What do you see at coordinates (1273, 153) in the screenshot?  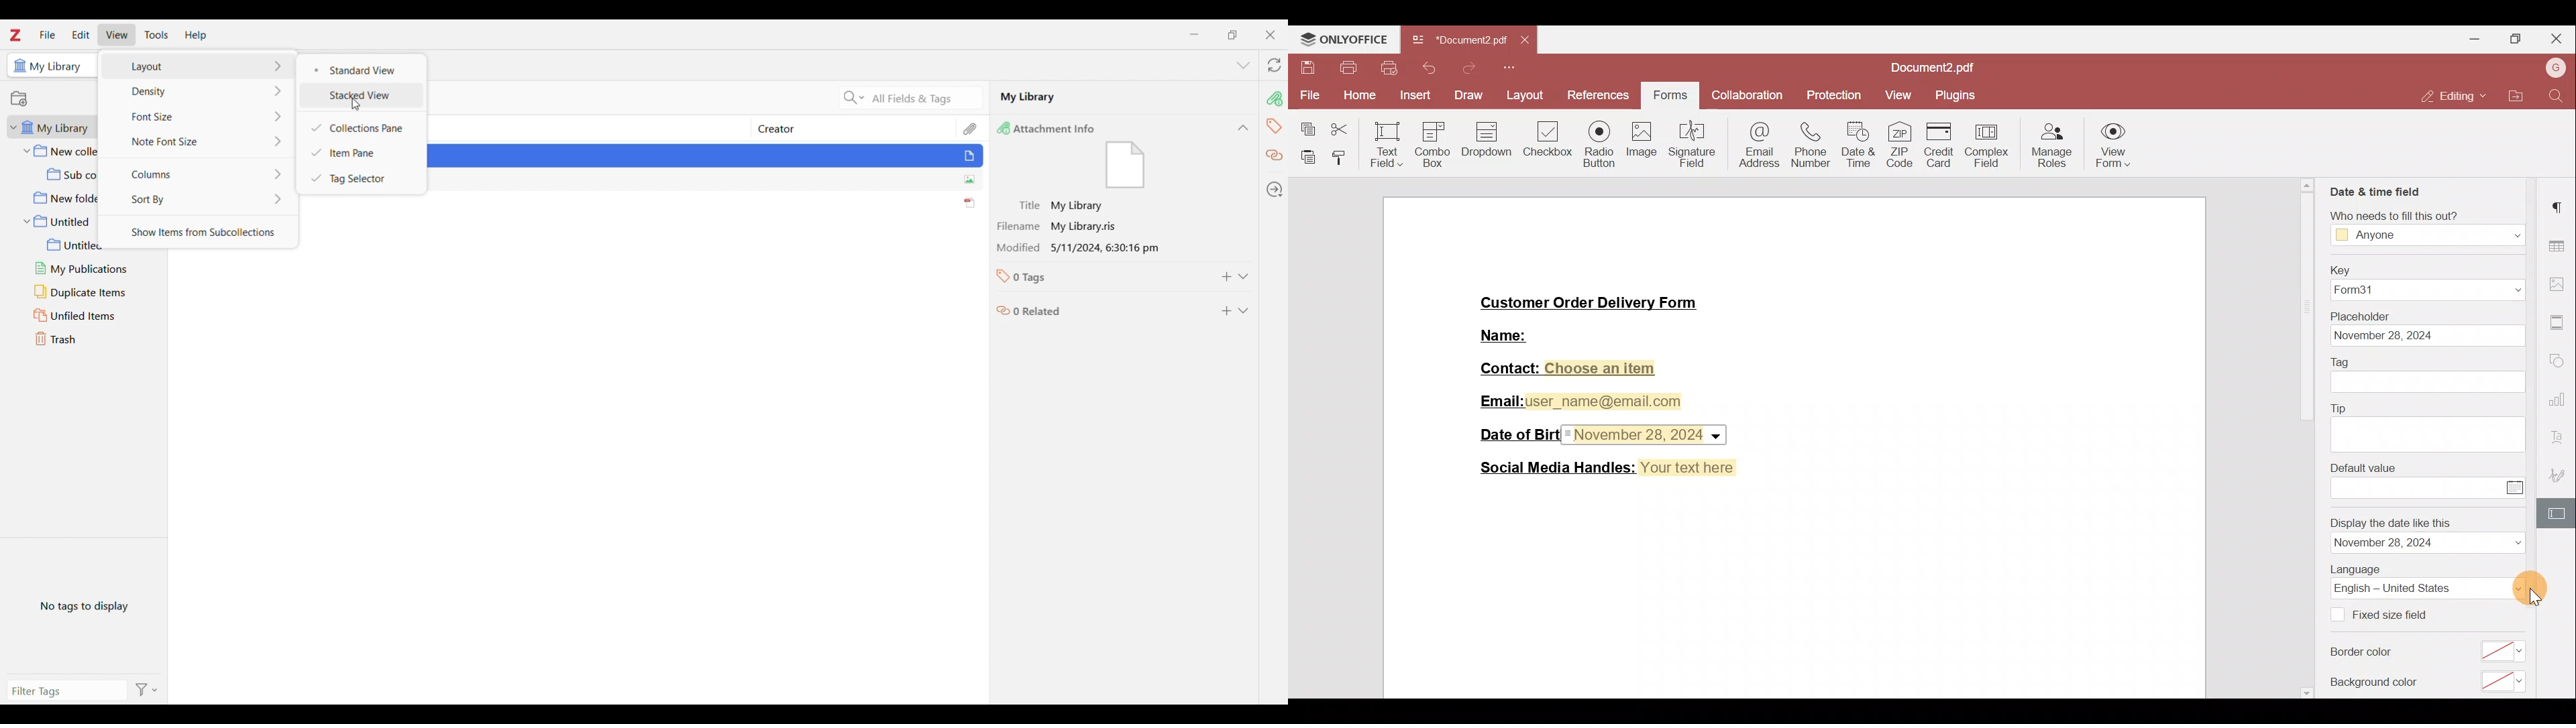 I see `Related` at bounding box center [1273, 153].